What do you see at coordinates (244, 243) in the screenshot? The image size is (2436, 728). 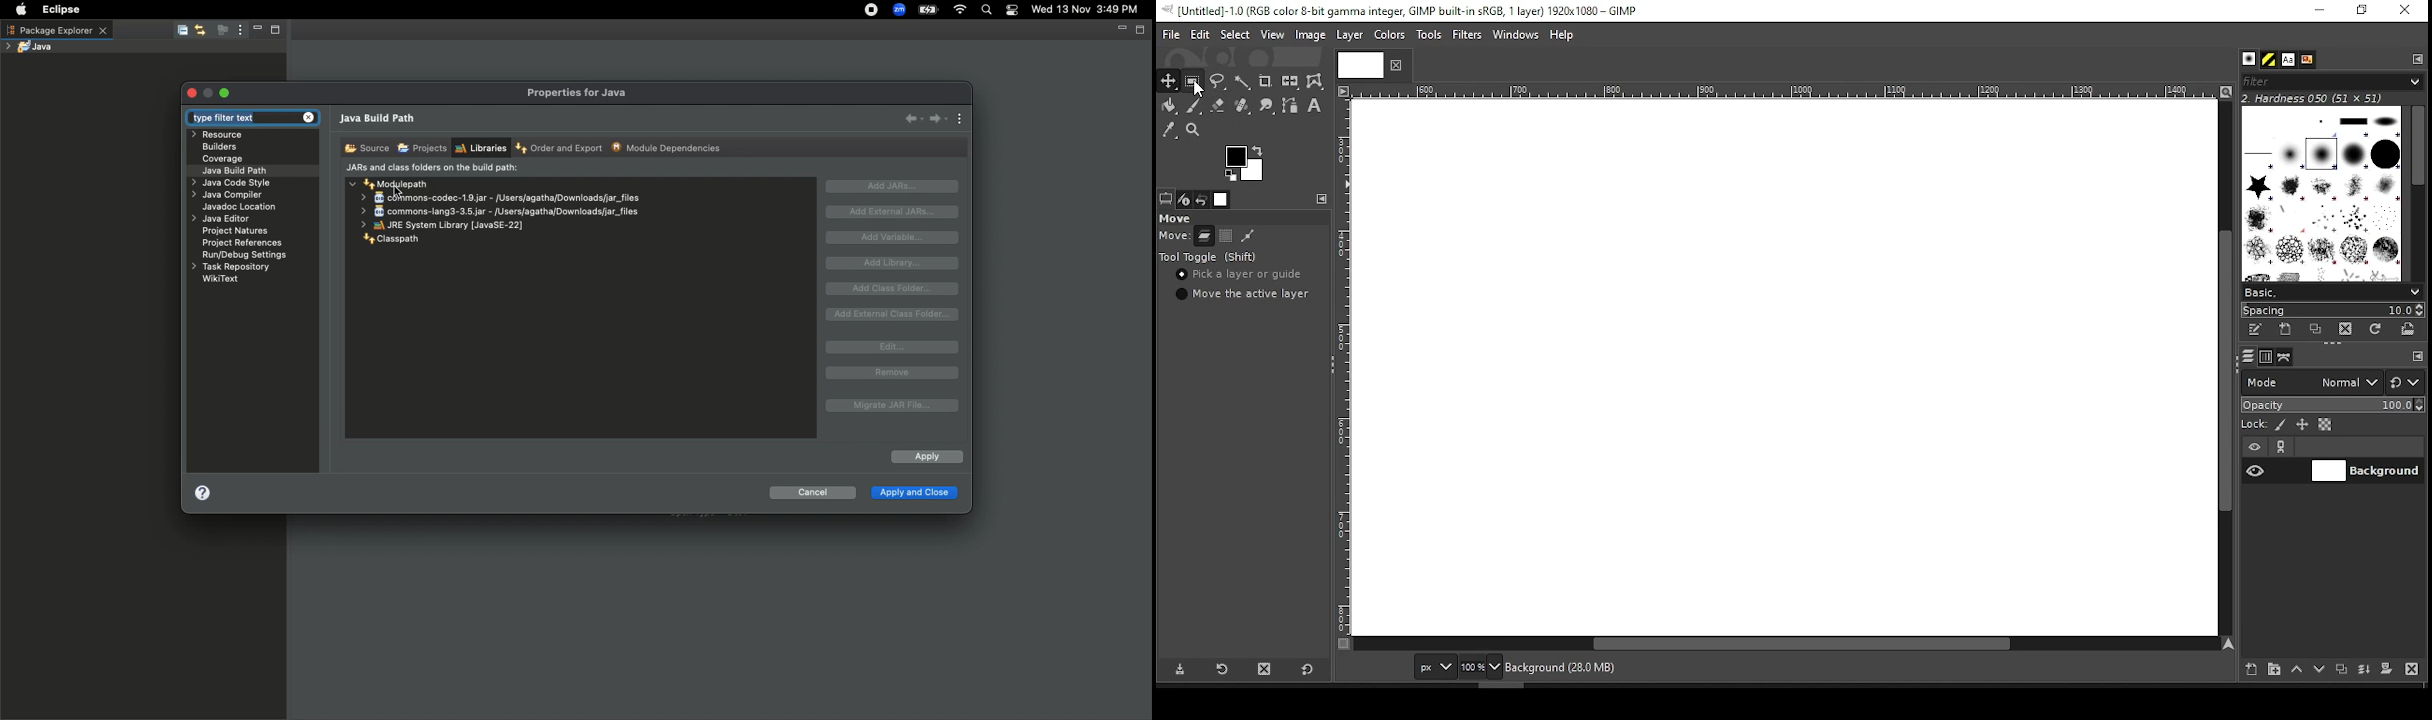 I see `Project references ` at bounding box center [244, 243].